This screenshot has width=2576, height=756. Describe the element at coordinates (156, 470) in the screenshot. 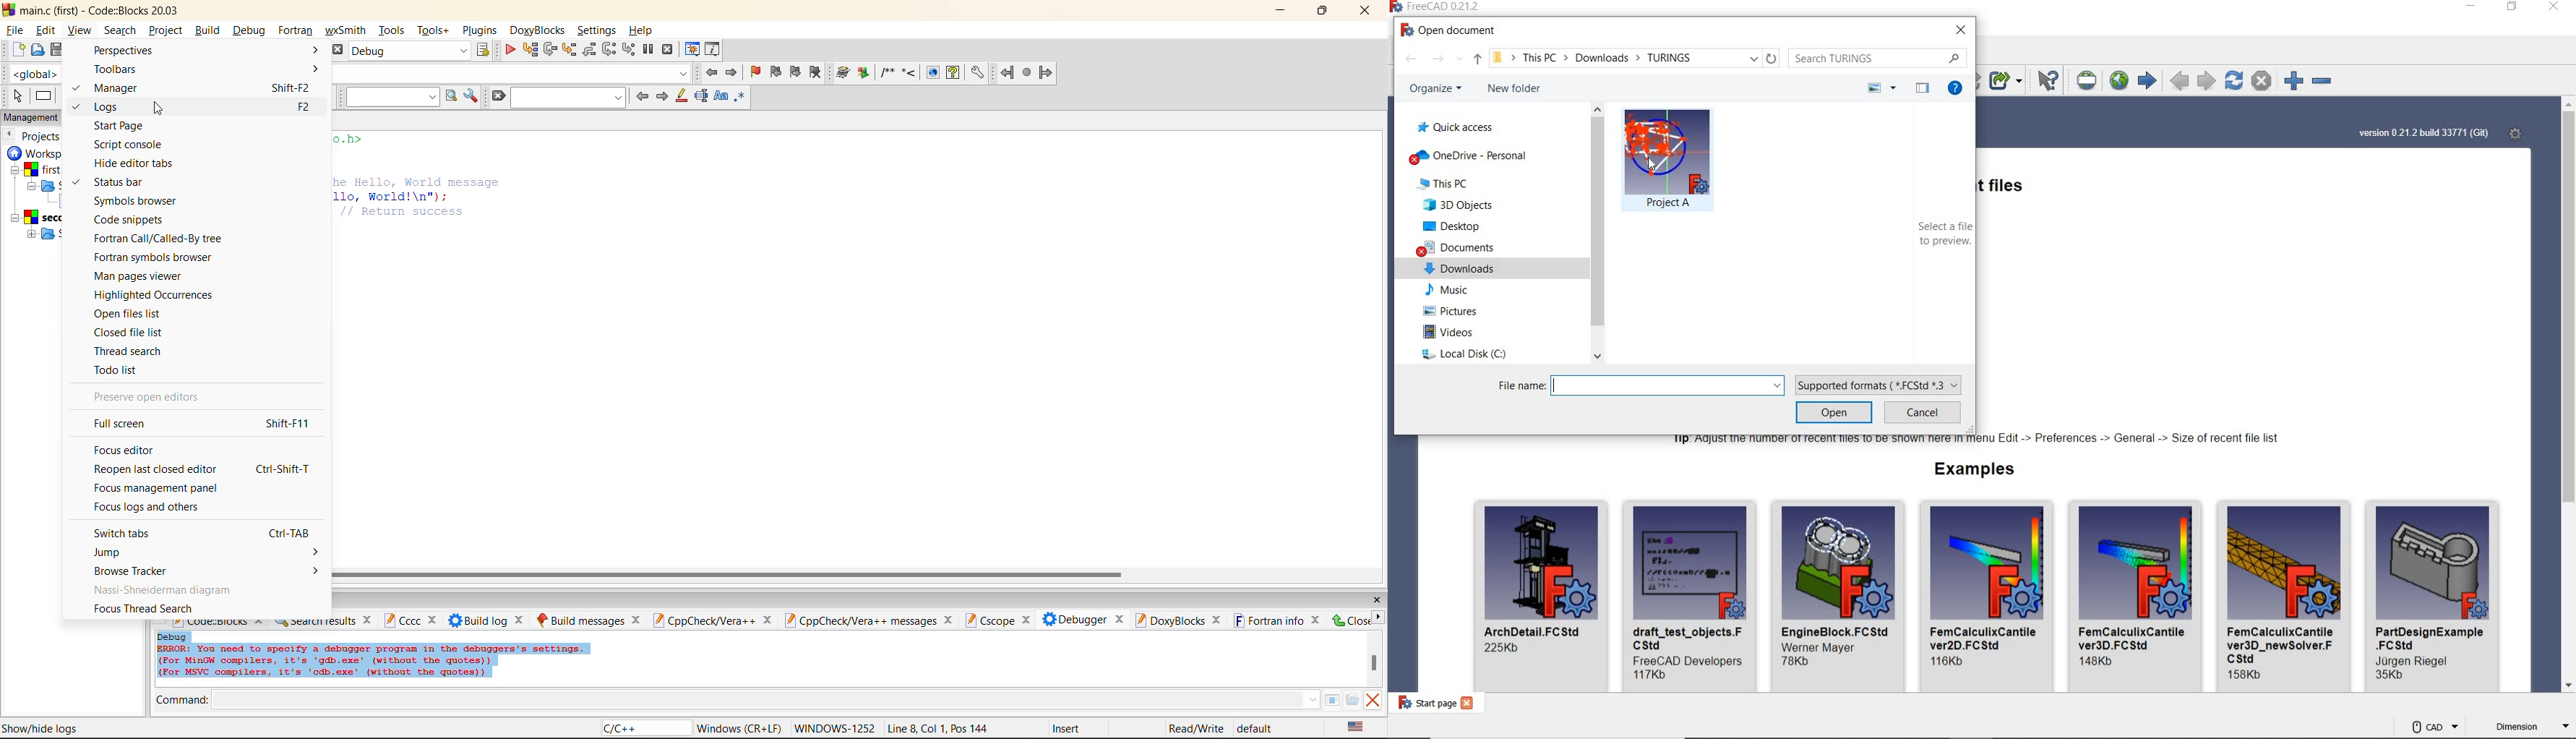

I see `reopen last closed editor` at that location.